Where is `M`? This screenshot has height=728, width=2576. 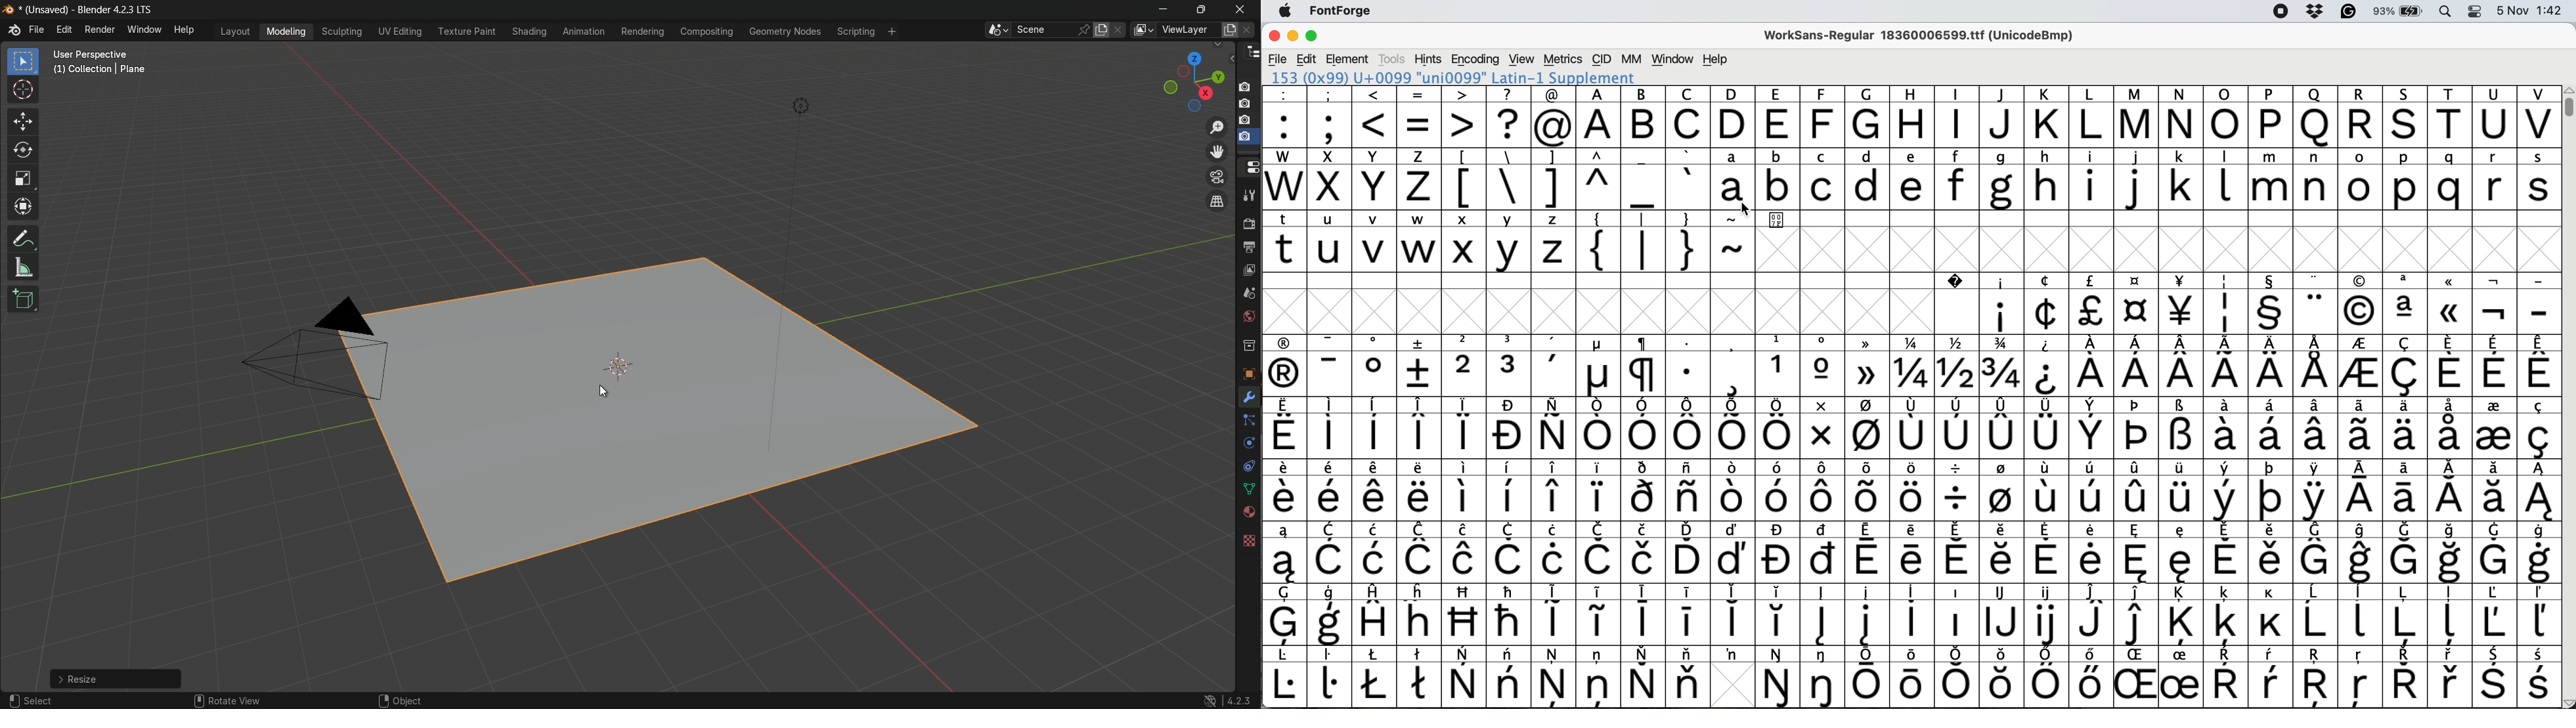 M is located at coordinates (2136, 117).